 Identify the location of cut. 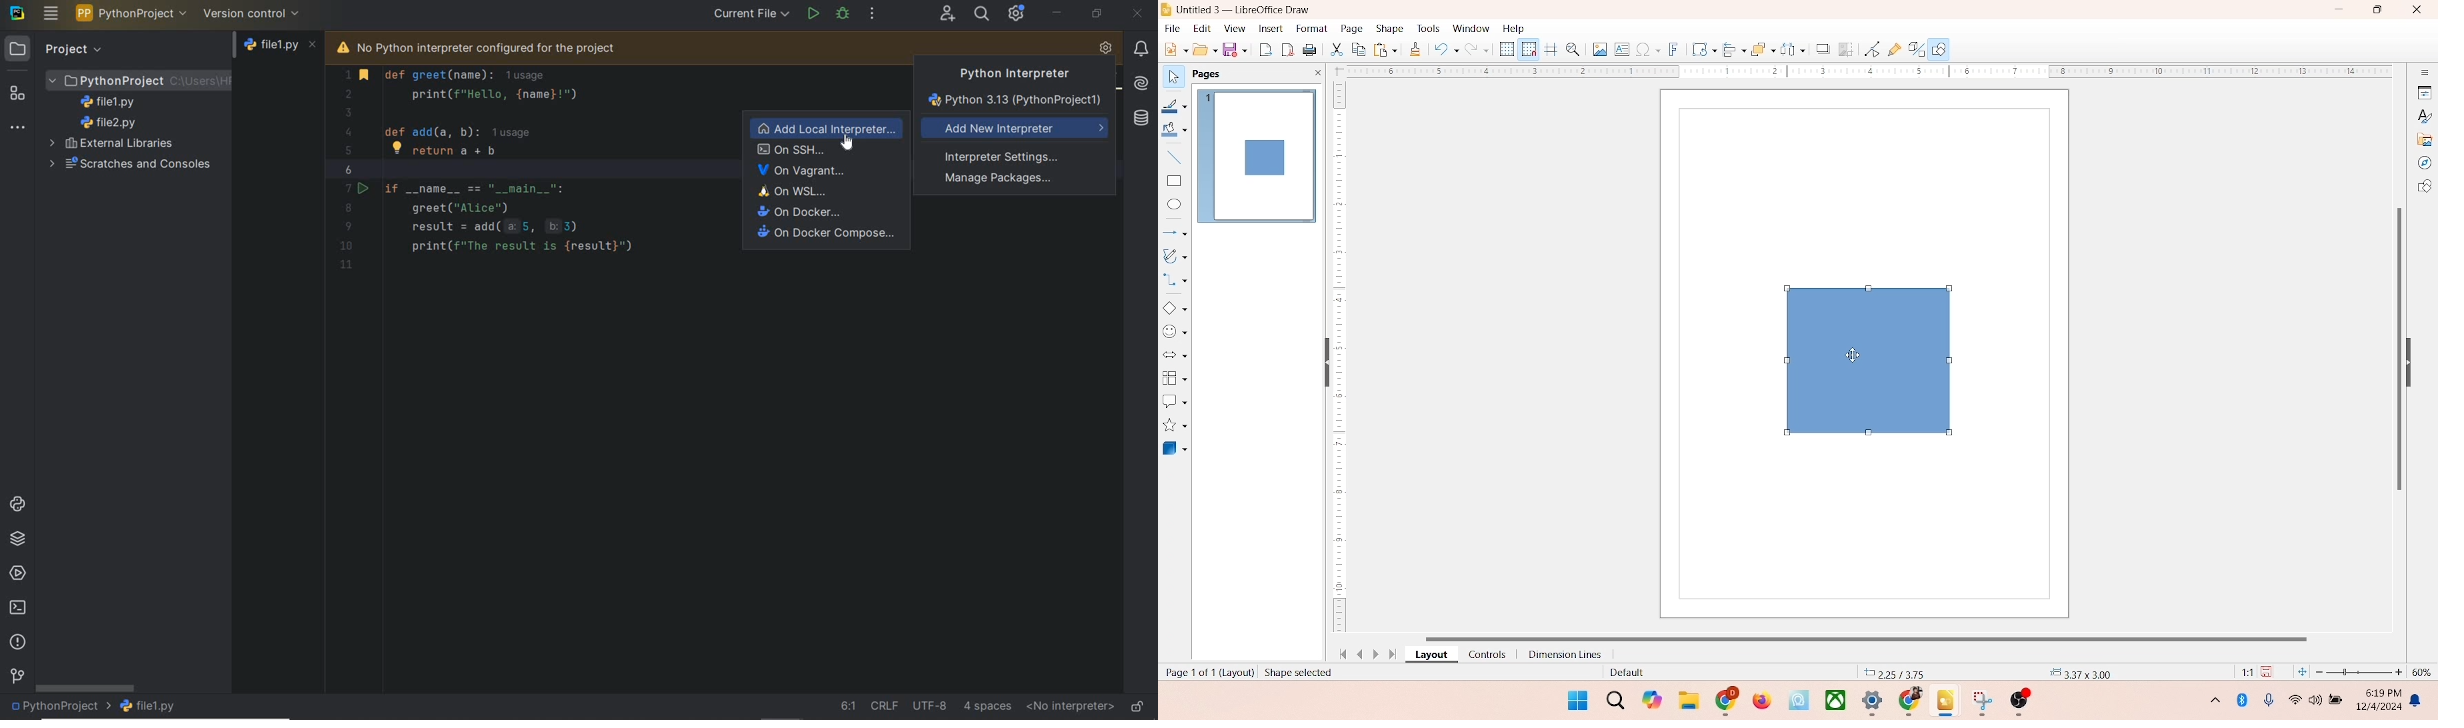
(1337, 51).